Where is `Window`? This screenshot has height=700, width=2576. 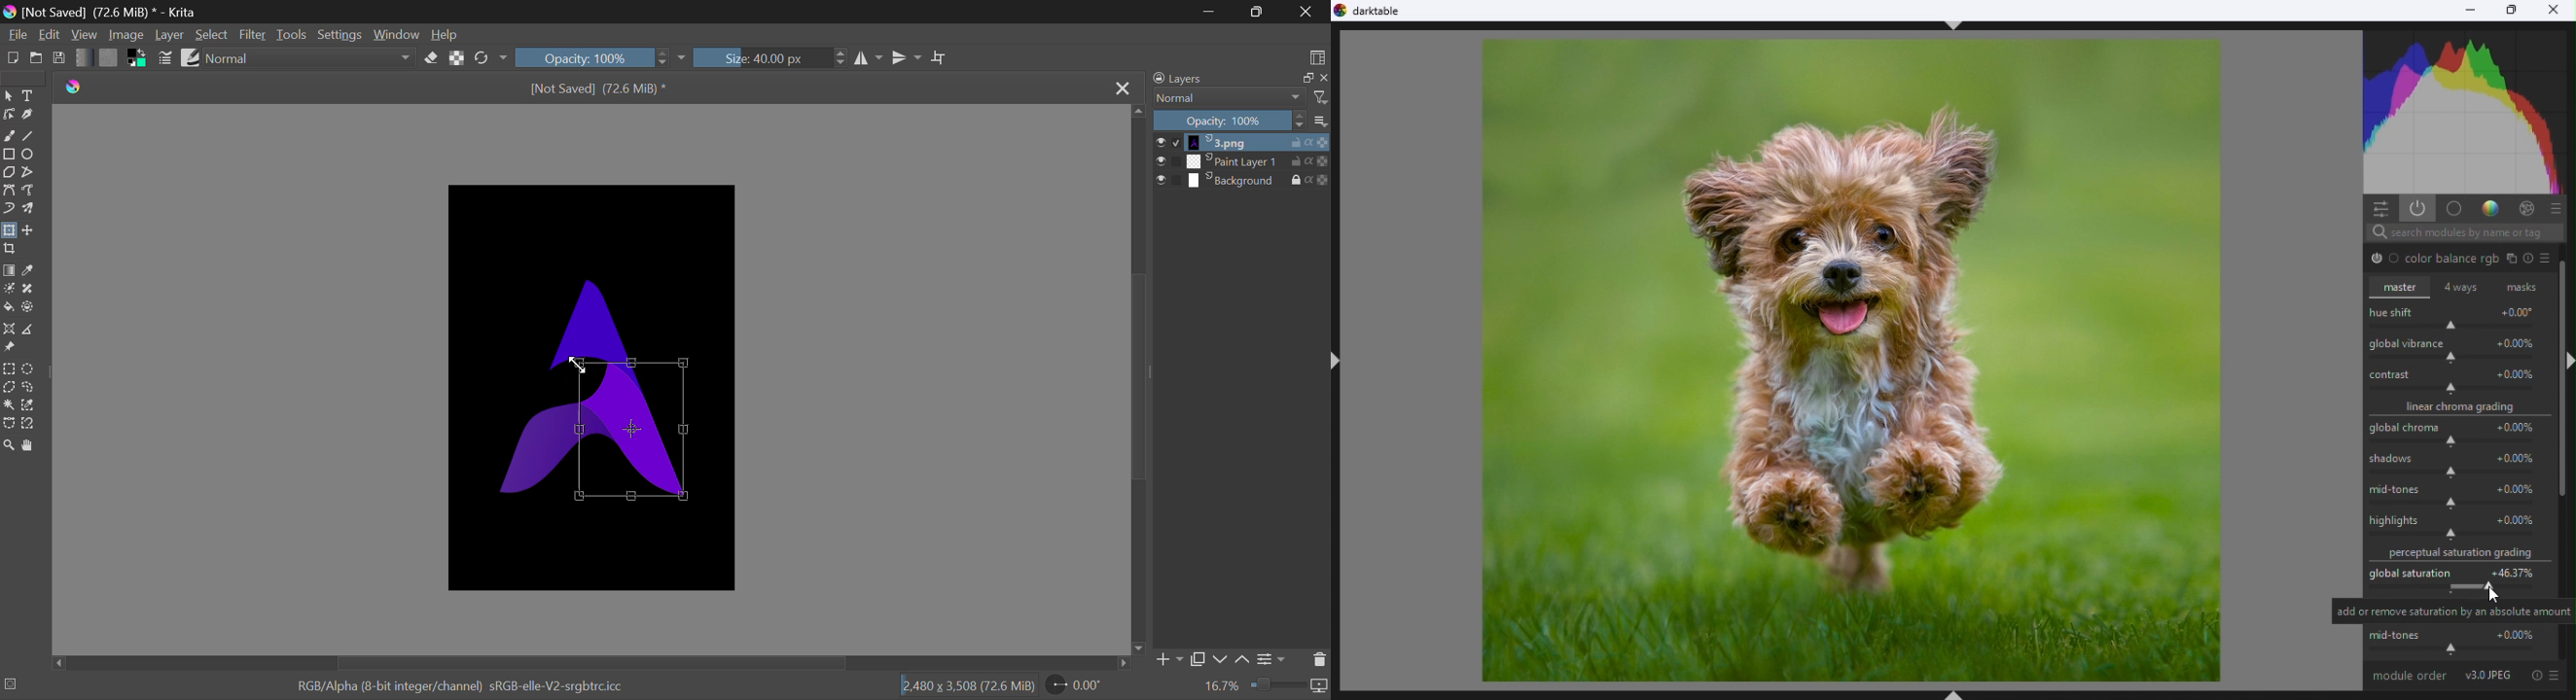
Window is located at coordinates (395, 35).